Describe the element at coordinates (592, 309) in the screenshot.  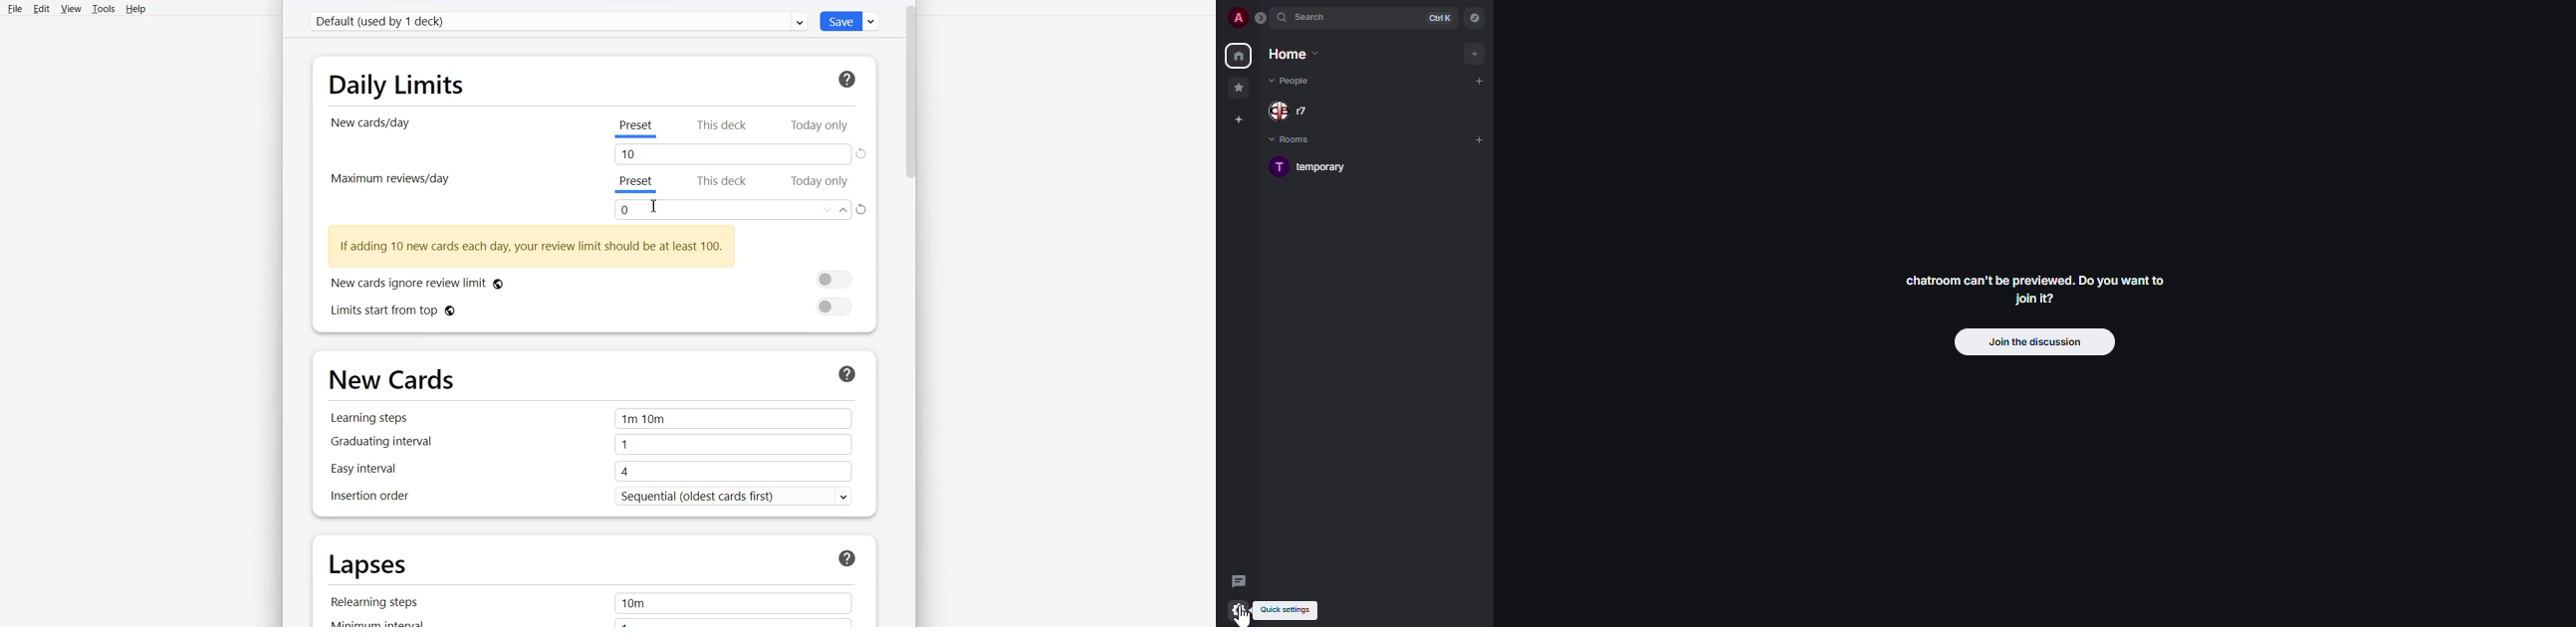
I see `Limits start from top ` at that location.